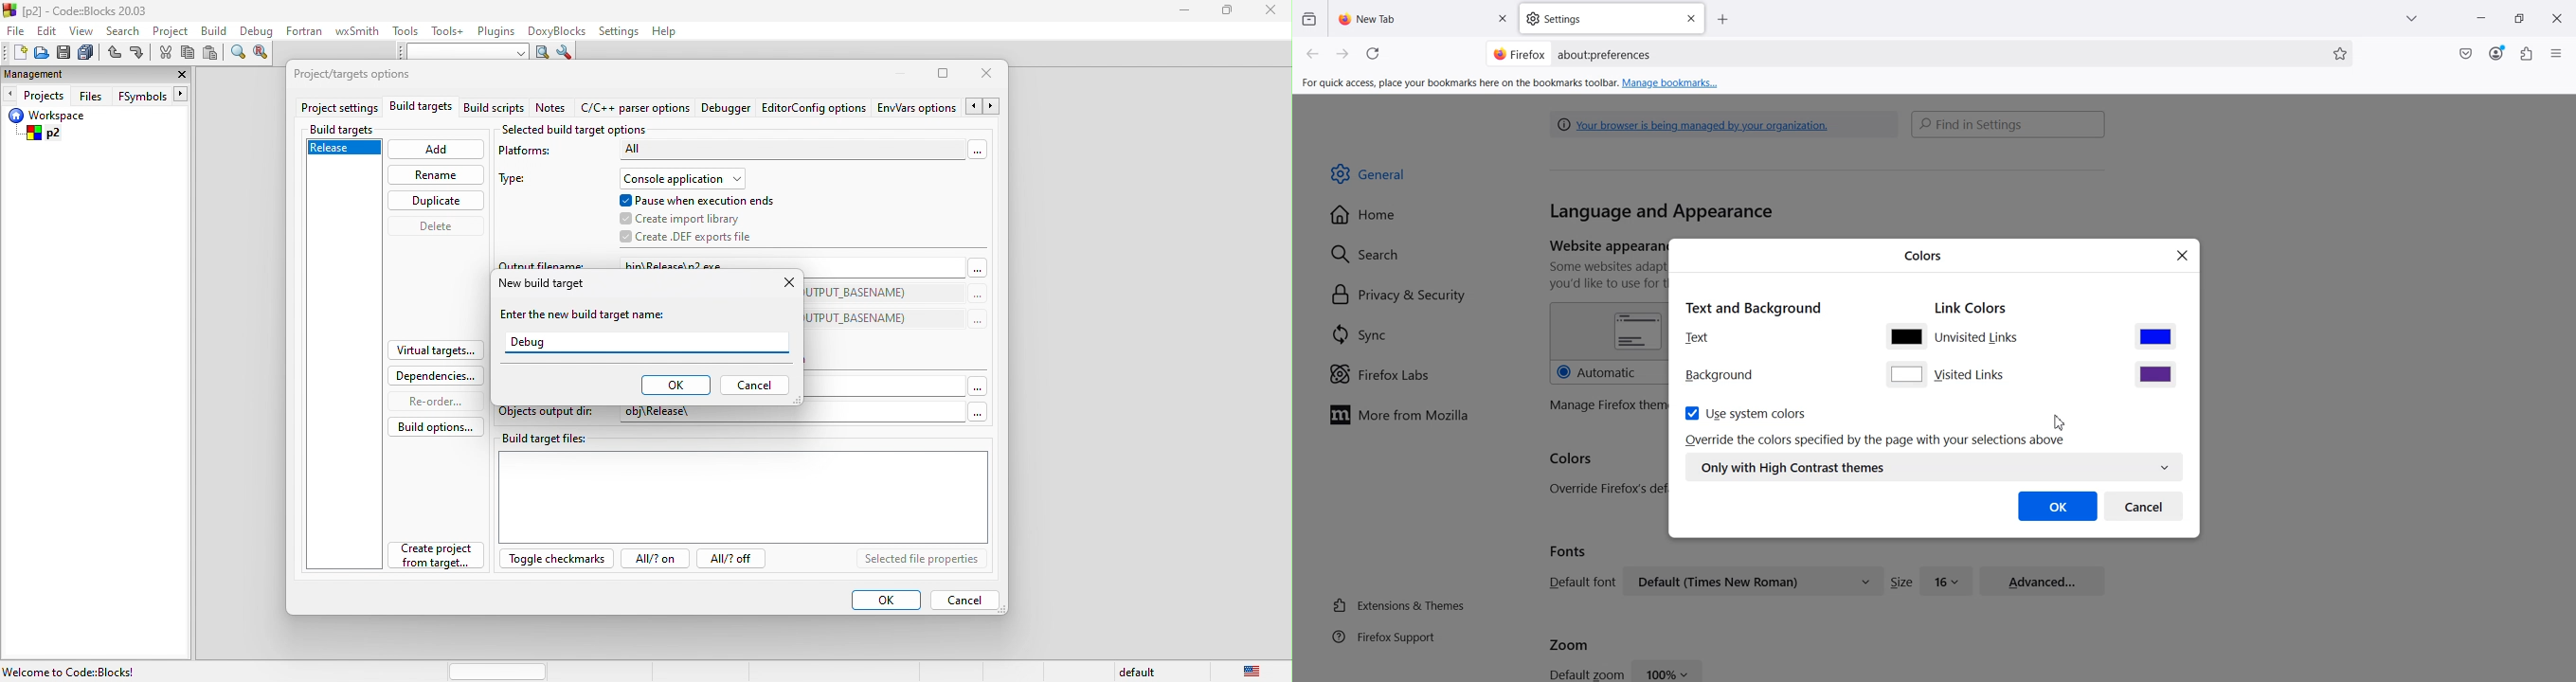  I want to click on save, so click(65, 53).